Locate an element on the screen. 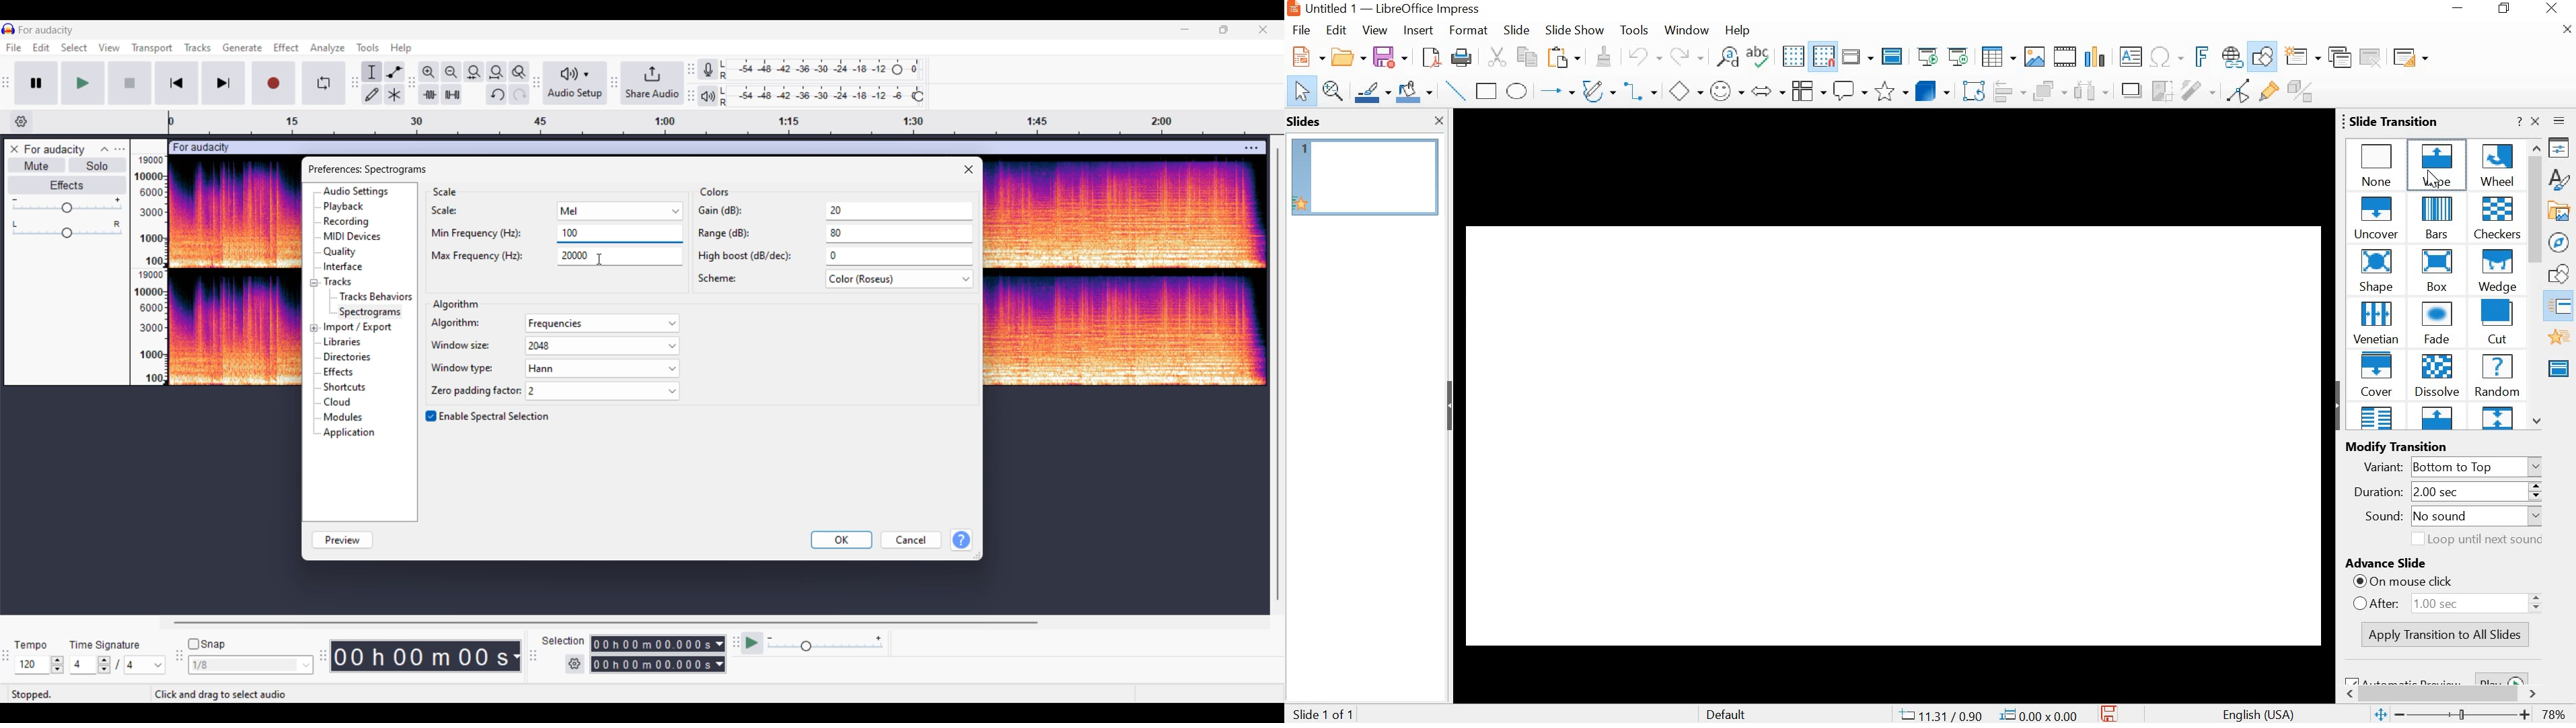 This screenshot has width=2576, height=728. Insert Image is located at coordinates (2035, 57).